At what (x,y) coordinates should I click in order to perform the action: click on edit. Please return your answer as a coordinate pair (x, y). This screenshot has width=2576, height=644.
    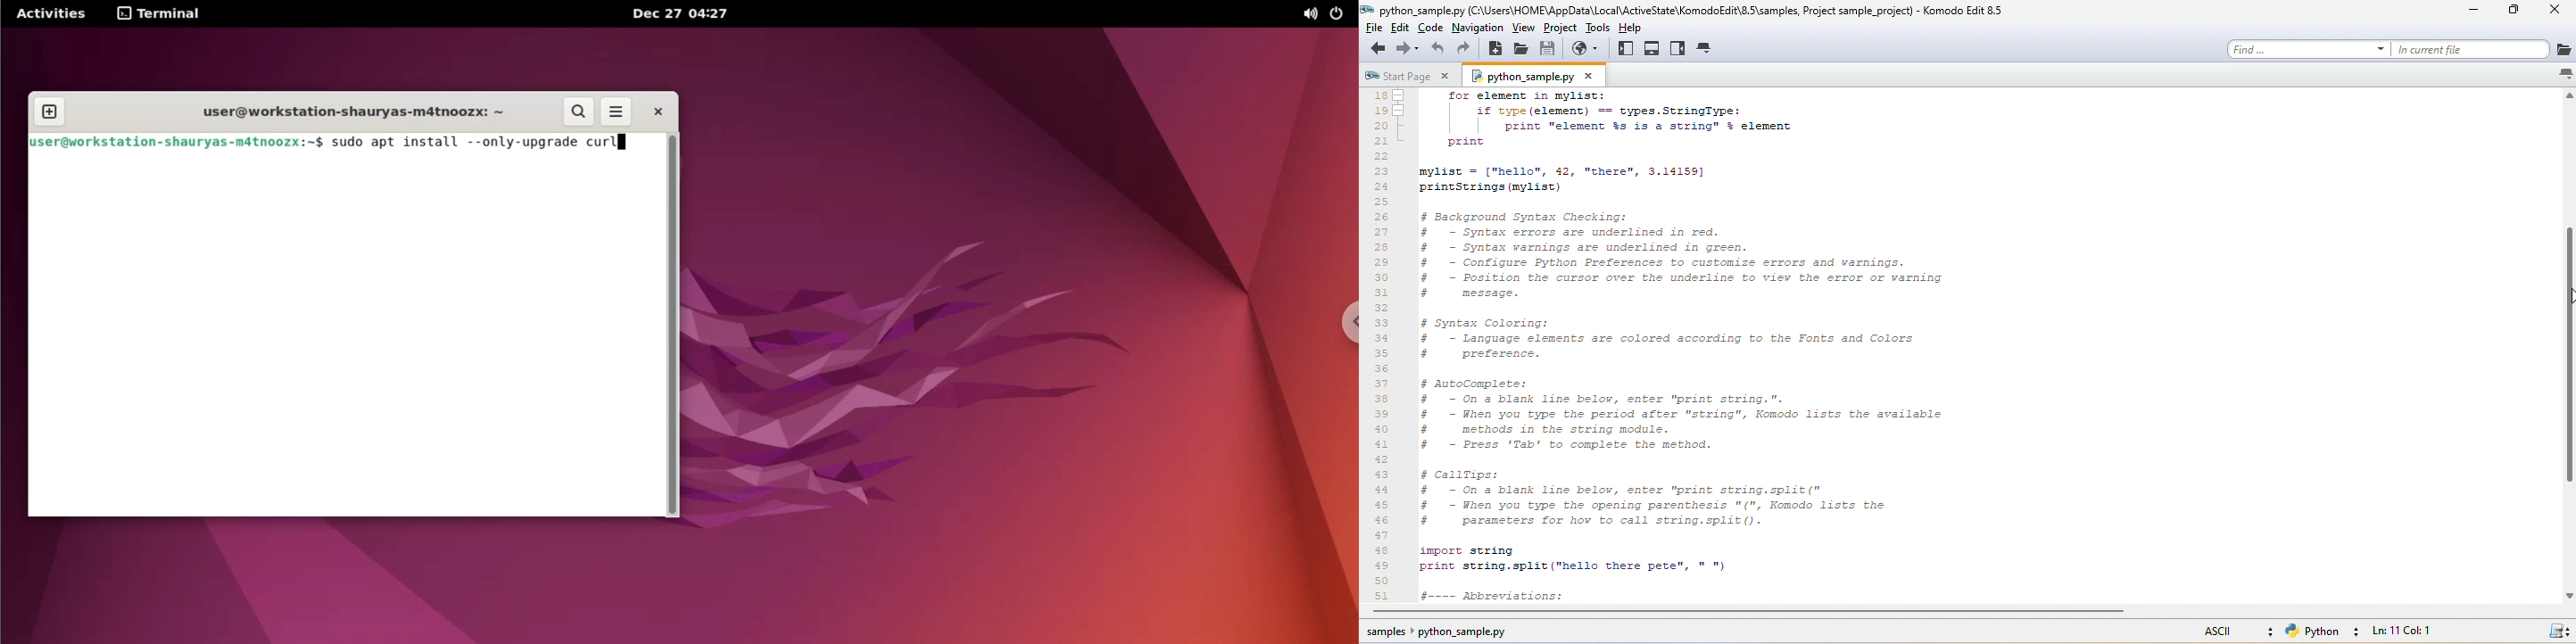
    Looking at the image, I should click on (1403, 28).